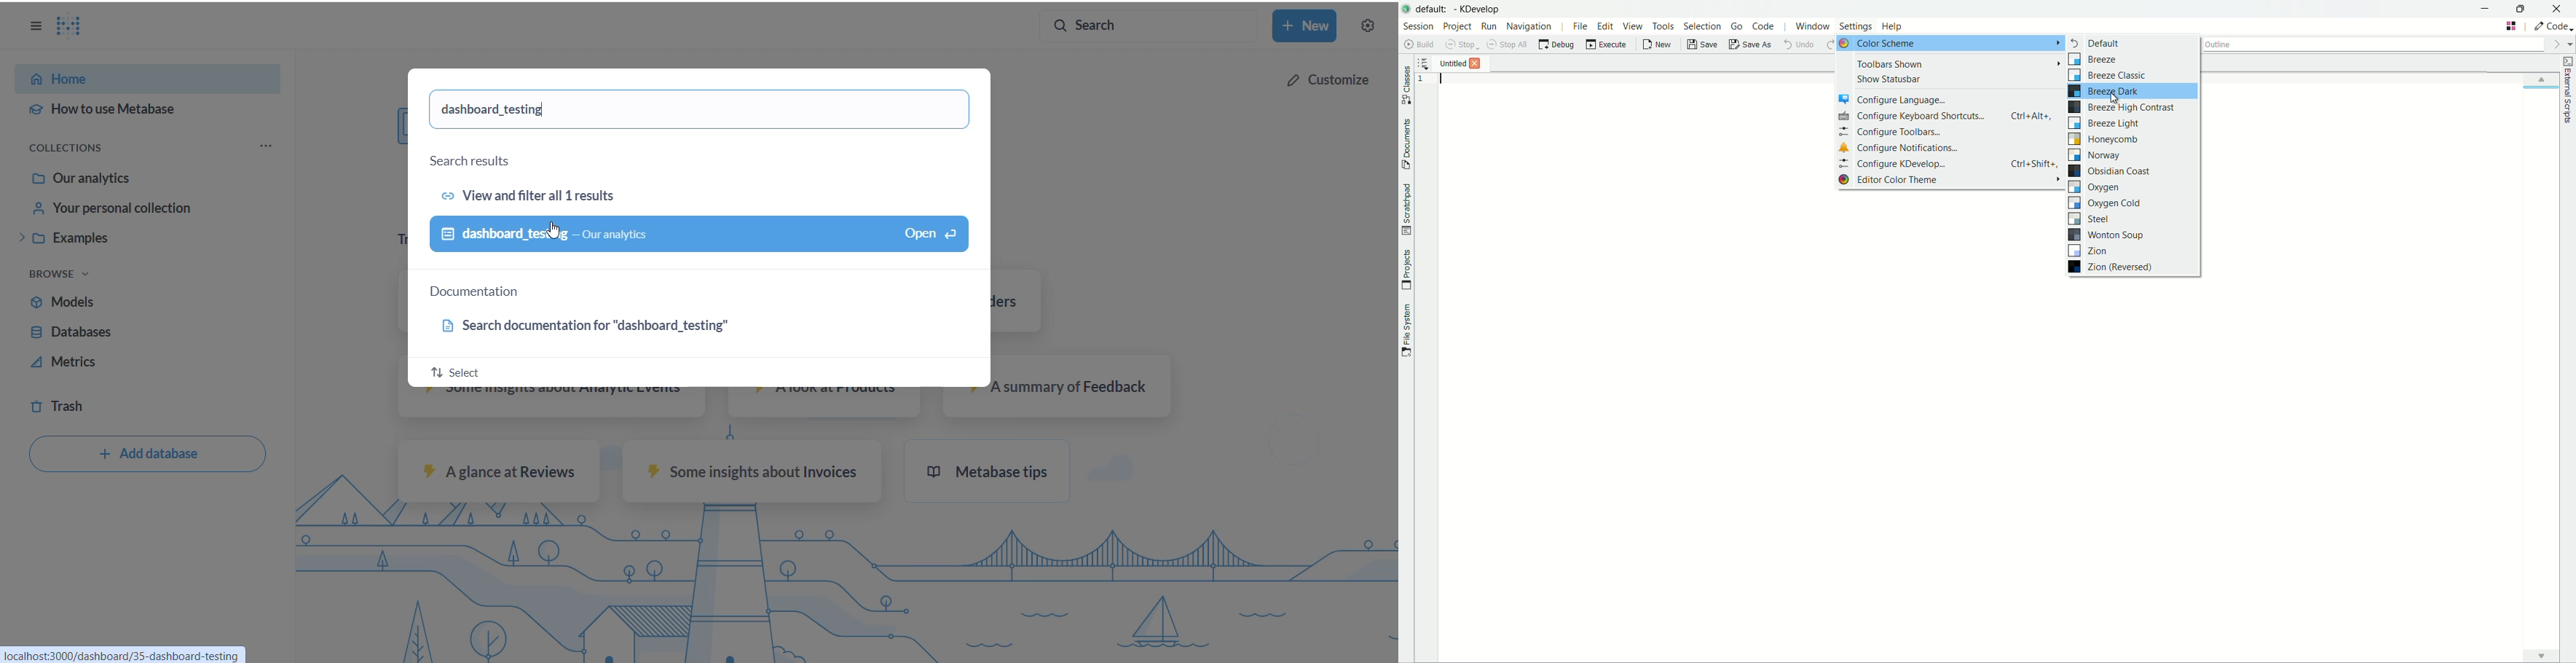  Describe the element at coordinates (1457, 26) in the screenshot. I see `project` at that location.